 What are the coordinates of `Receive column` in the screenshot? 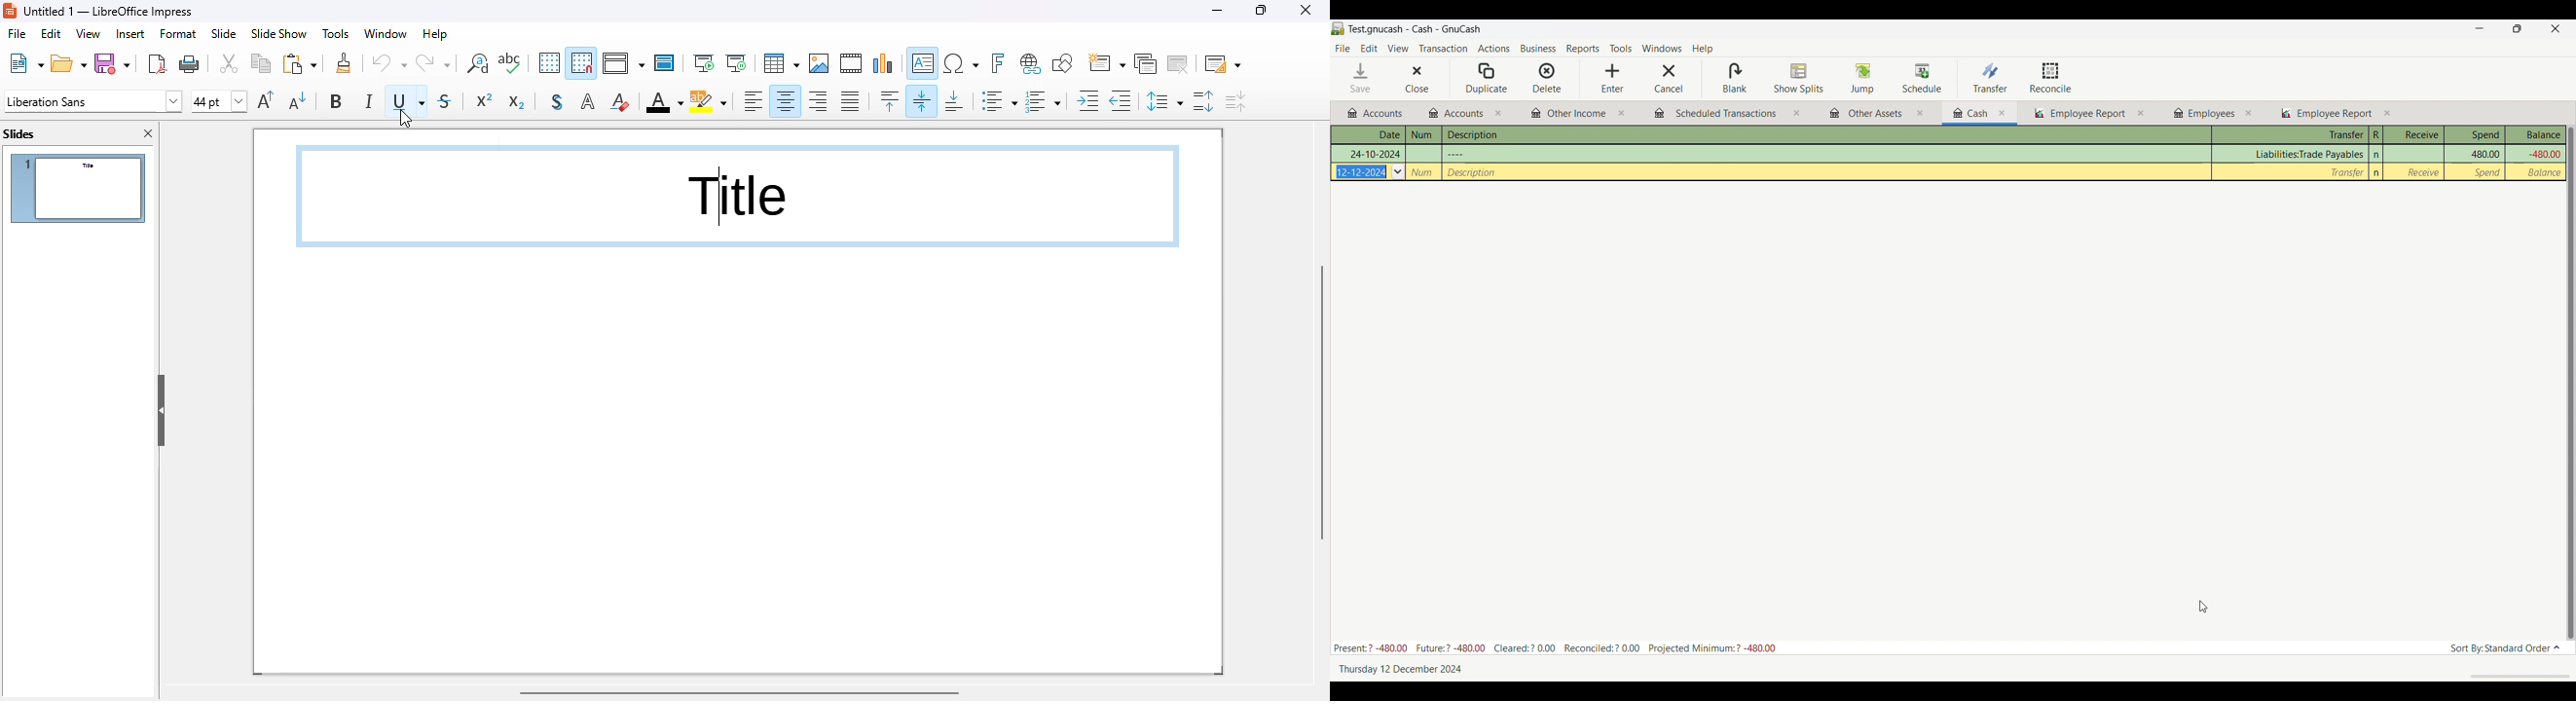 It's located at (2423, 172).